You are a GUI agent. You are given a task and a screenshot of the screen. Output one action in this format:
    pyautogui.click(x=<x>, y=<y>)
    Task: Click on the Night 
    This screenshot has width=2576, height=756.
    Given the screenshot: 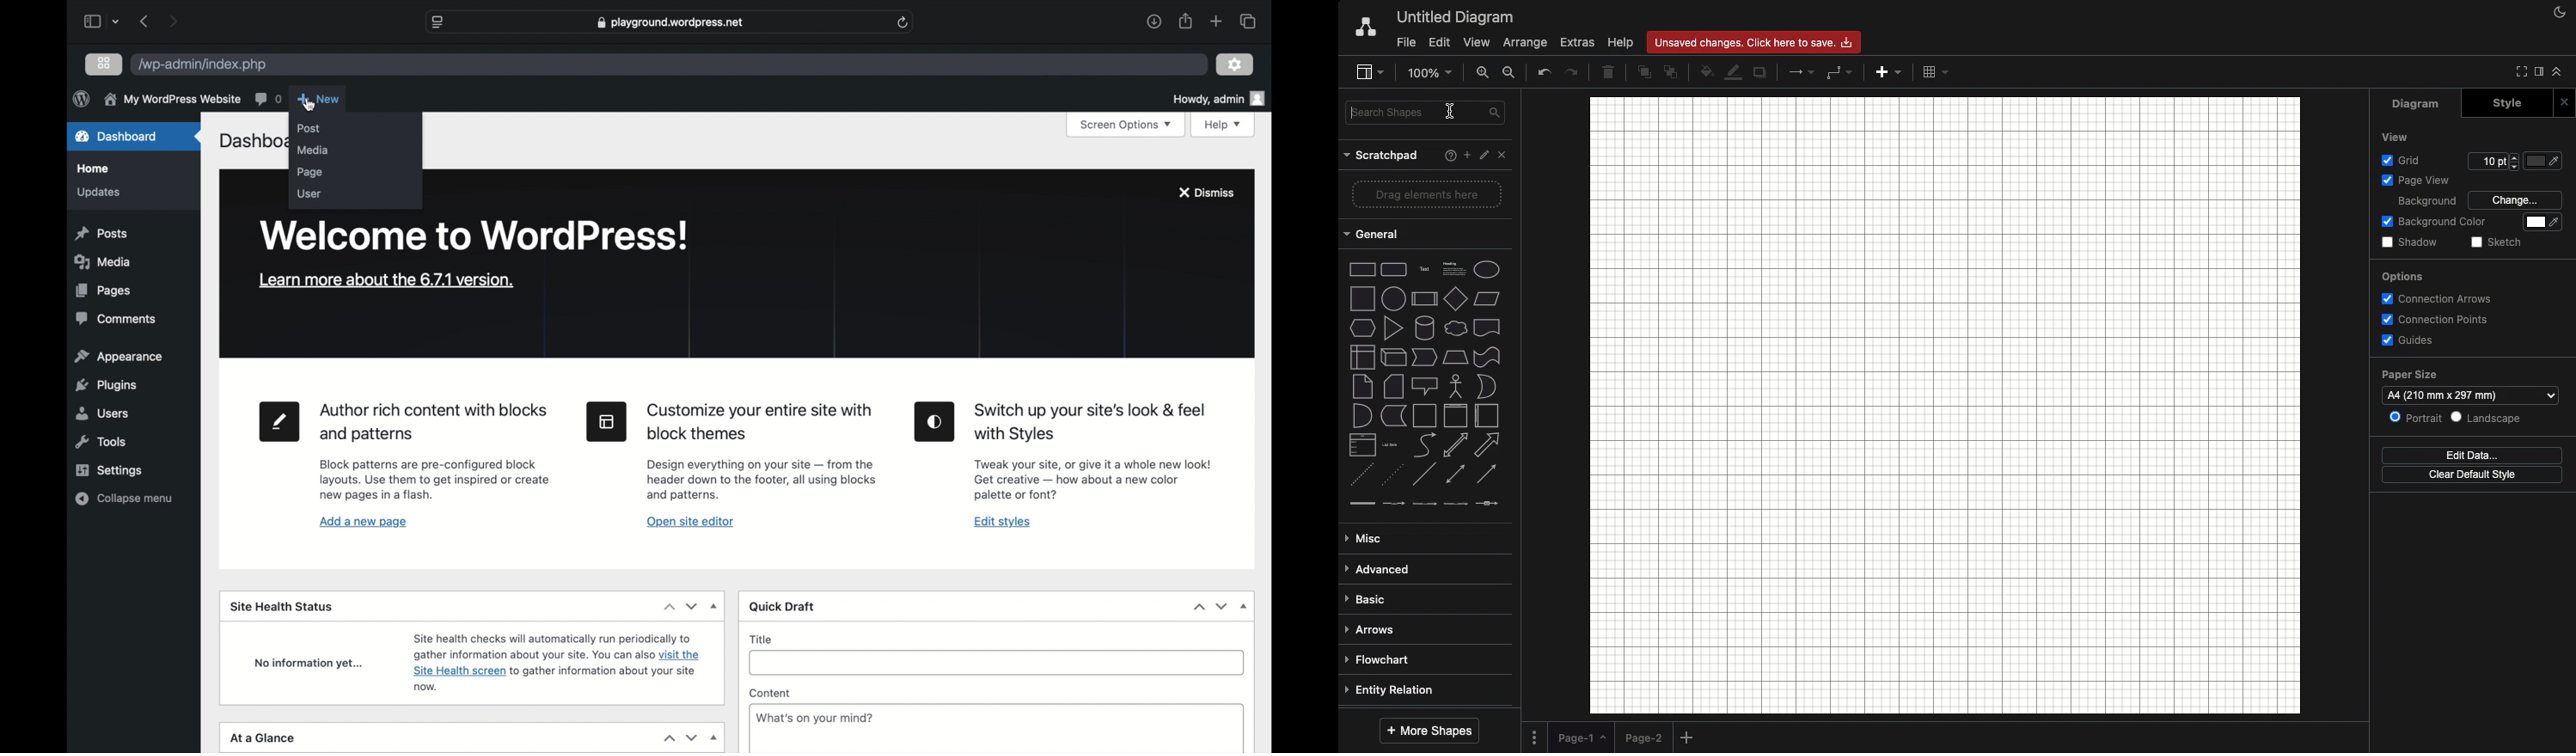 What is the action you would take?
    pyautogui.click(x=2561, y=11)
    